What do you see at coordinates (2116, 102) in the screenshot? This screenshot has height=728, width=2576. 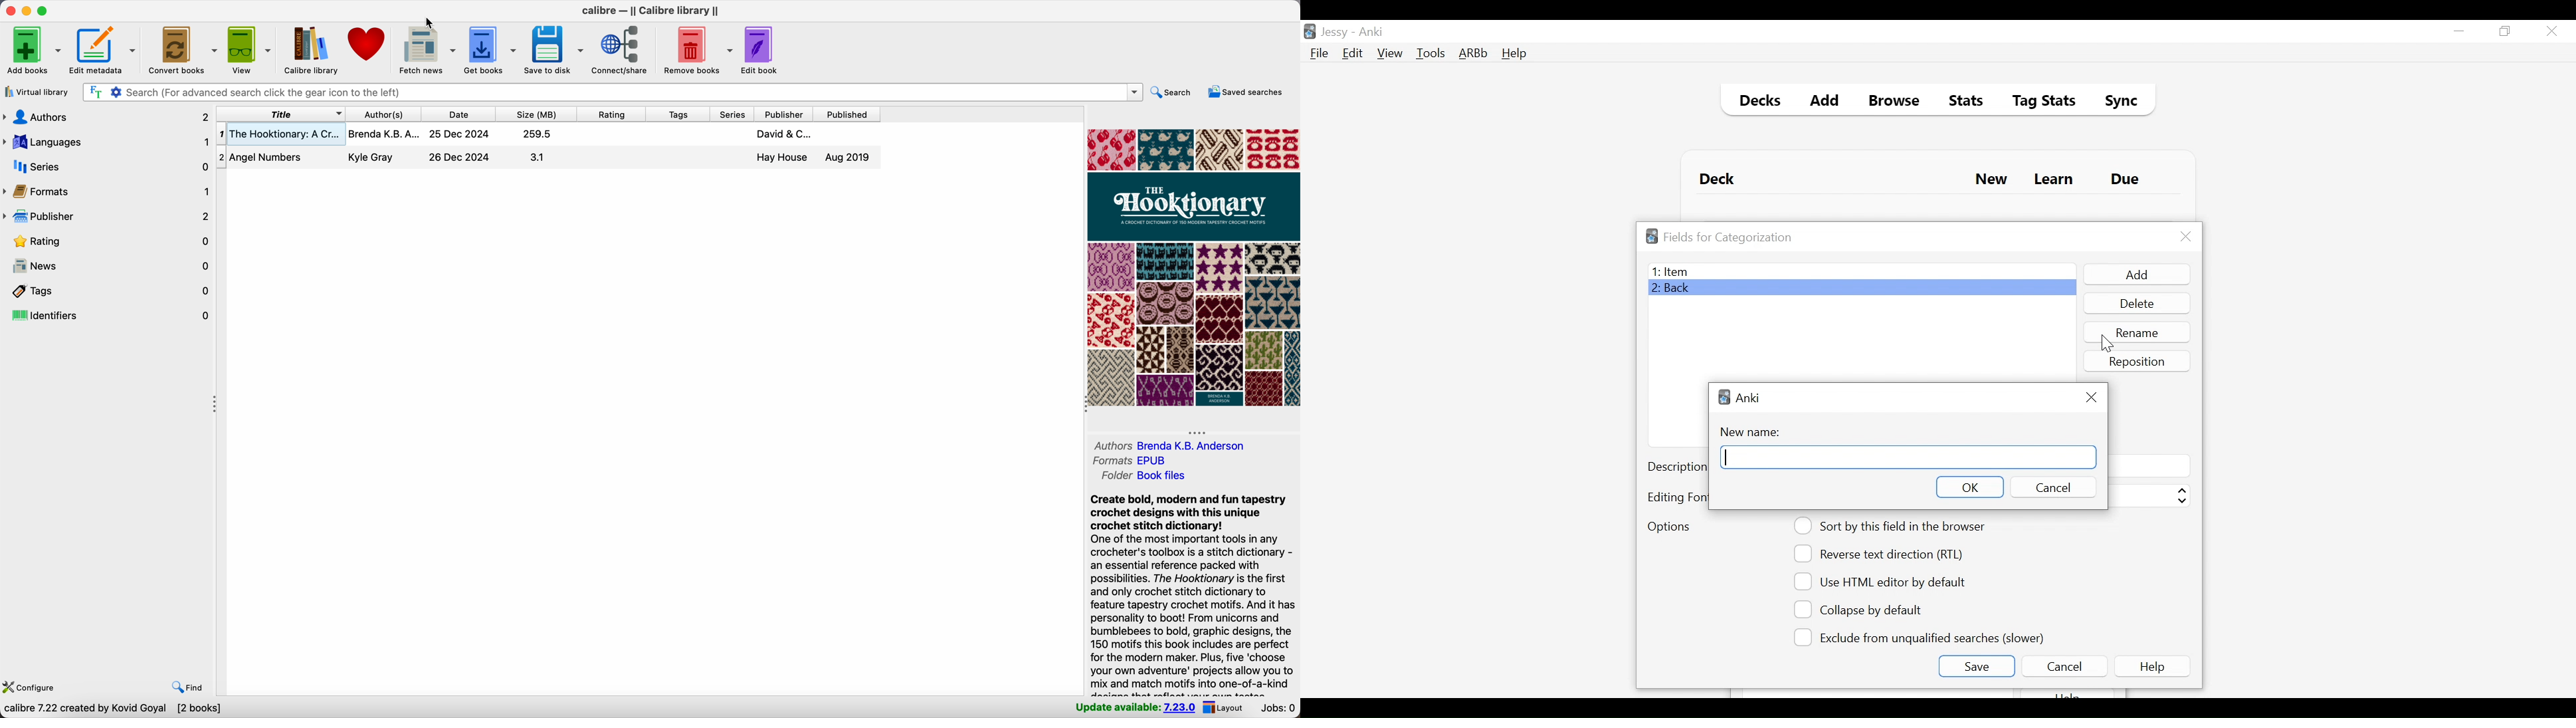 I see `Sybc` at bounding box center [2116, 102].